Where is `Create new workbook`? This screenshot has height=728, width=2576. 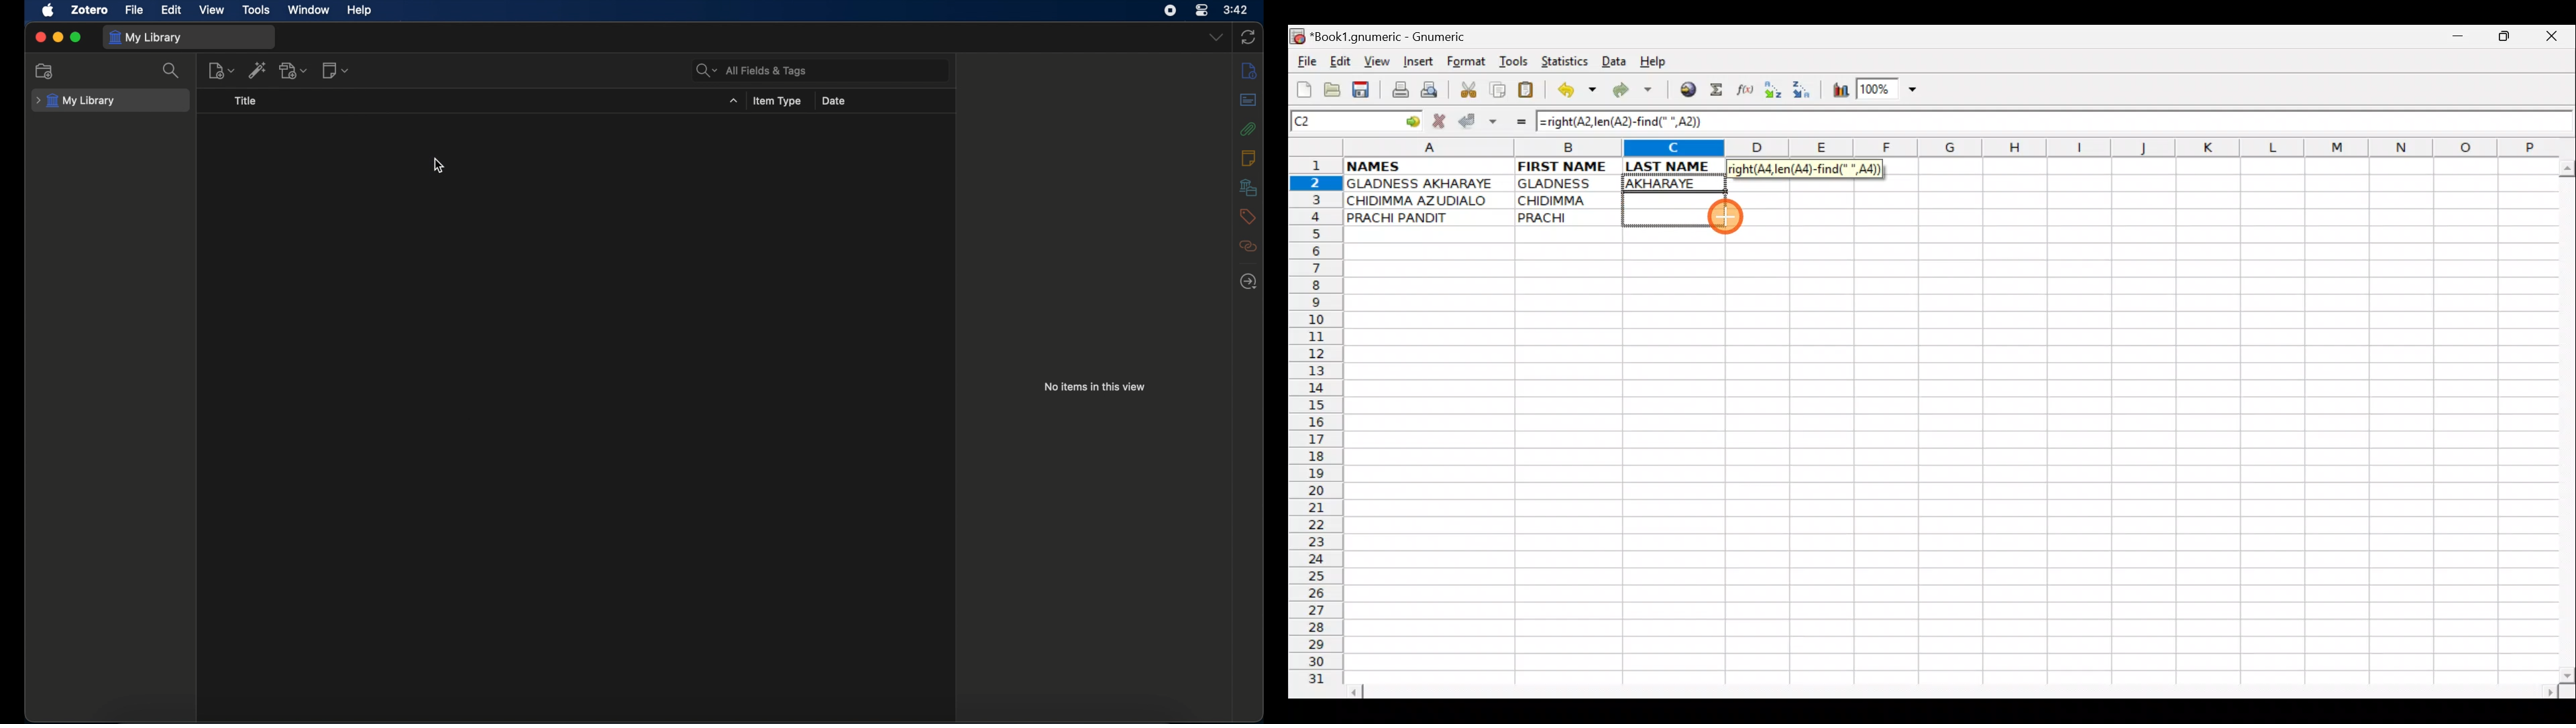 Create new workbook is located at coordinates (1303, 87).